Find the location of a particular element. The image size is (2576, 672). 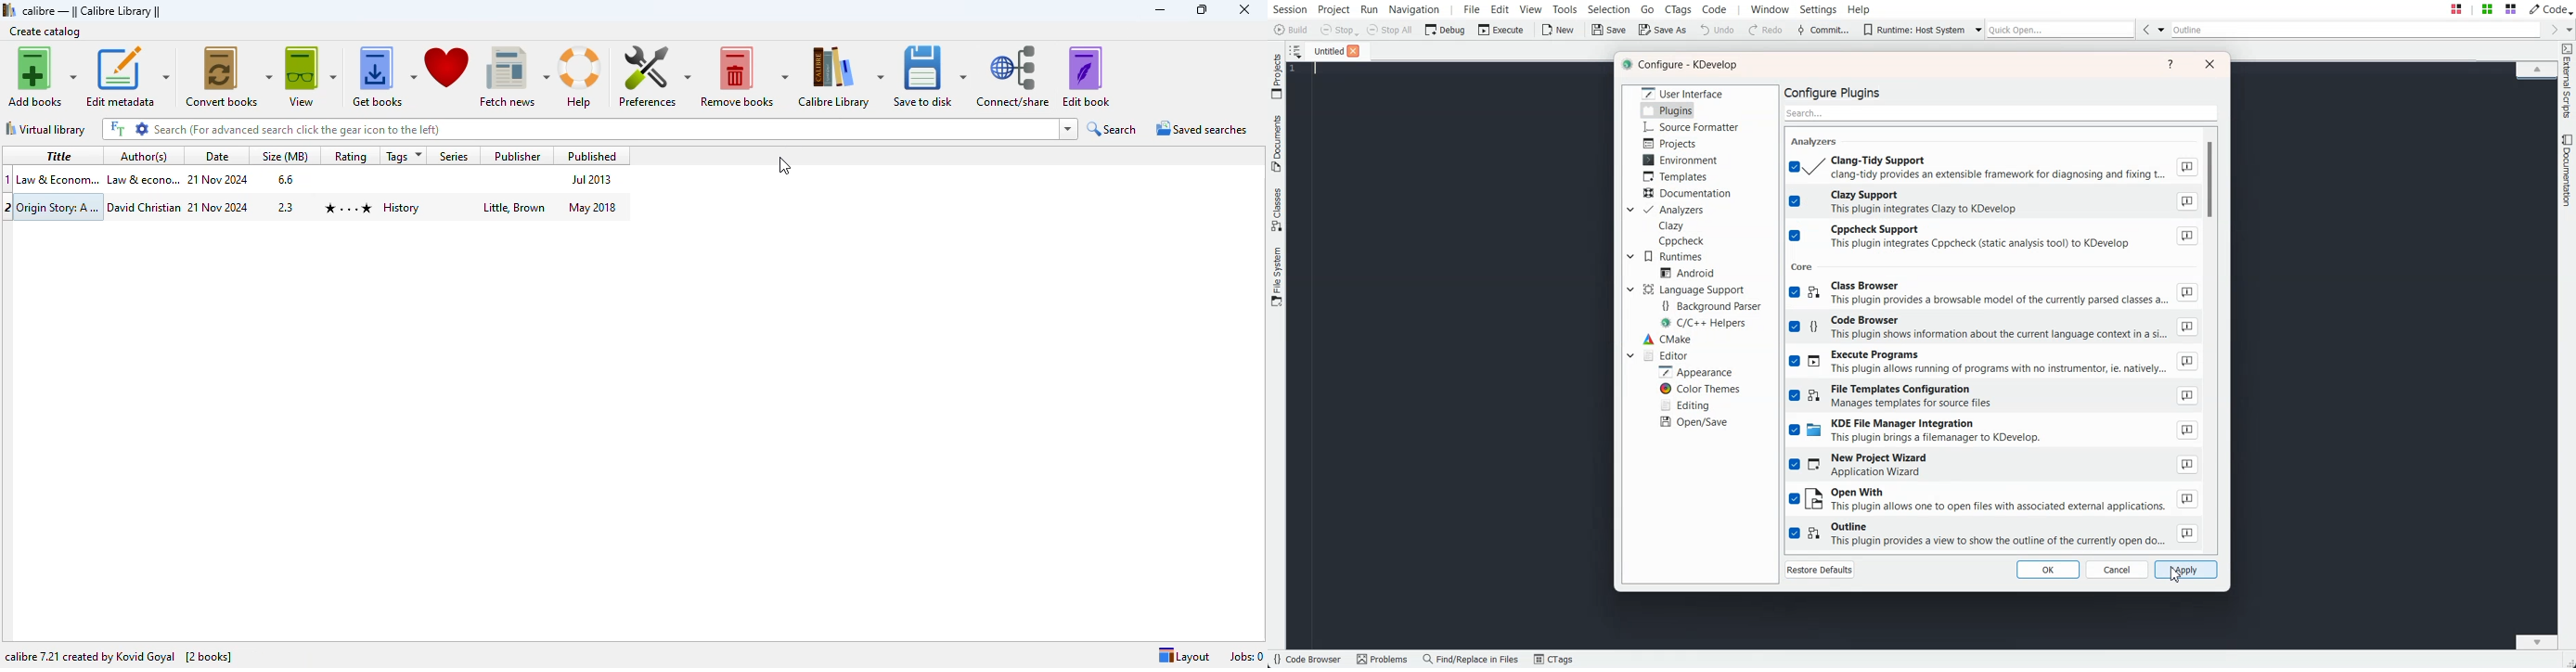

publisher is located at coordinates (521, 155).